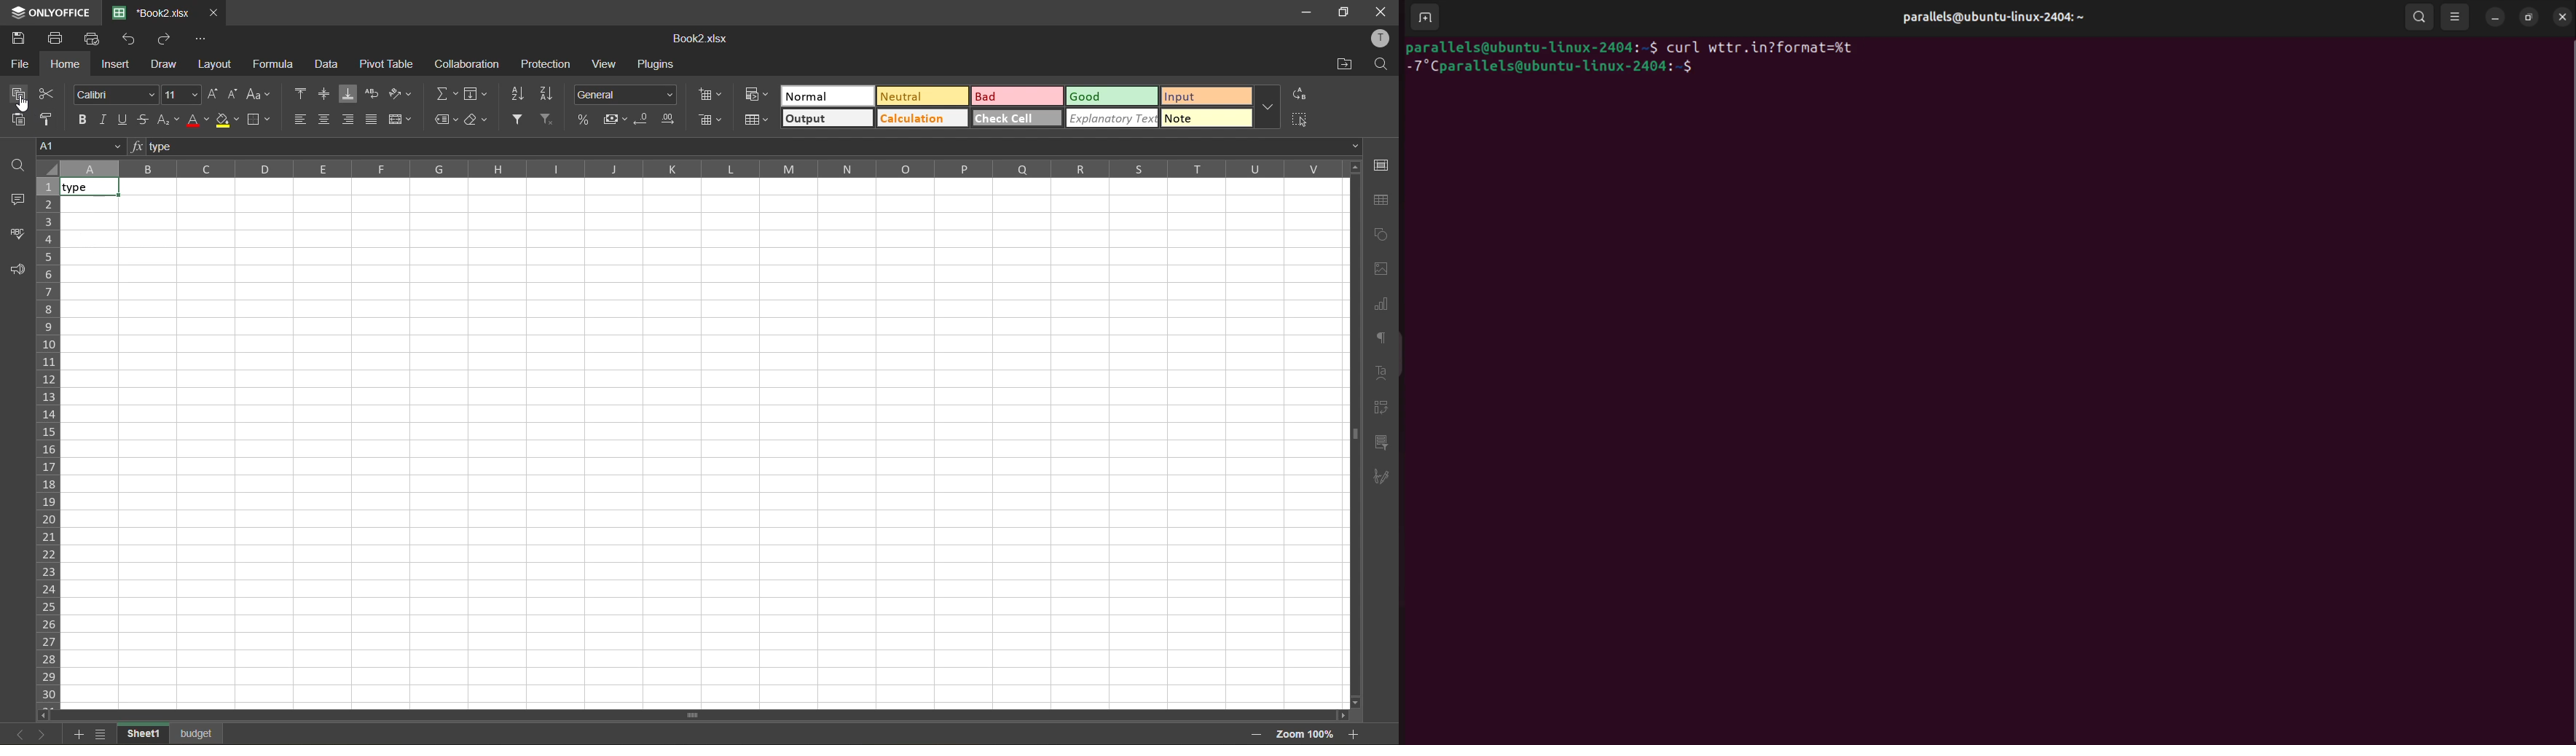 This screenshot has width=2576, height=756. What do you see at coordinates (642, 120) in the screenshot?
I see `decrease decimal` at bounding box center [642, 120].